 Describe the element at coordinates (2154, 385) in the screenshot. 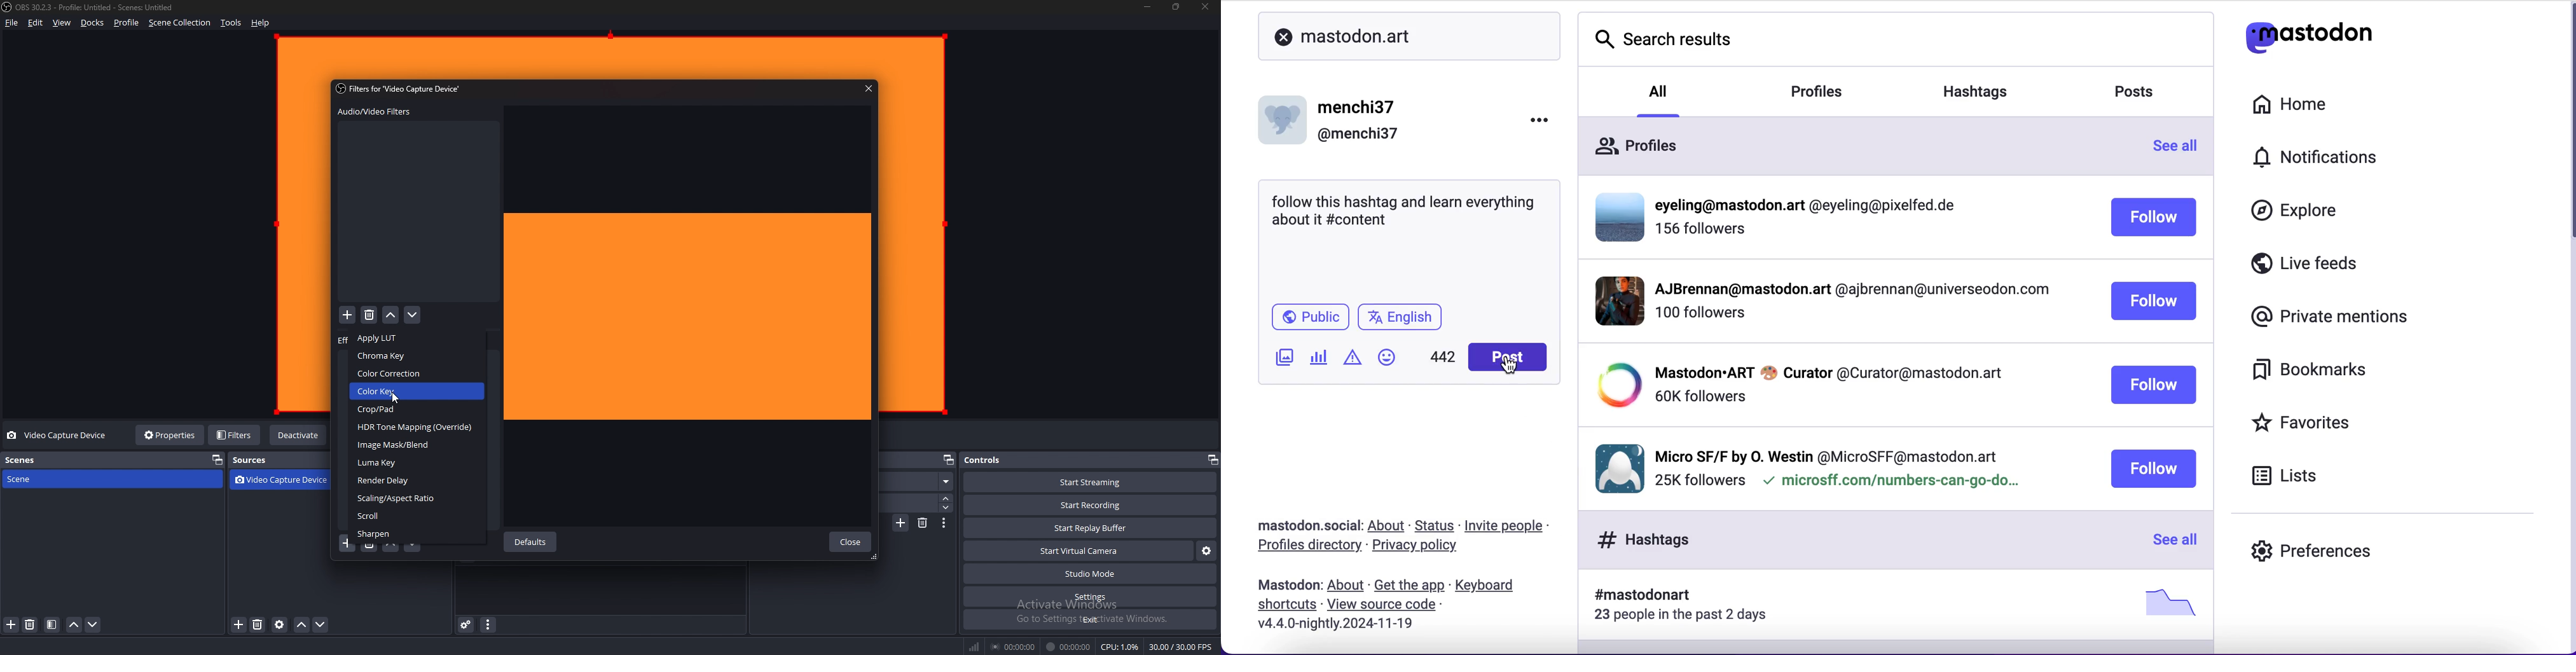

I see `follow` at that location.